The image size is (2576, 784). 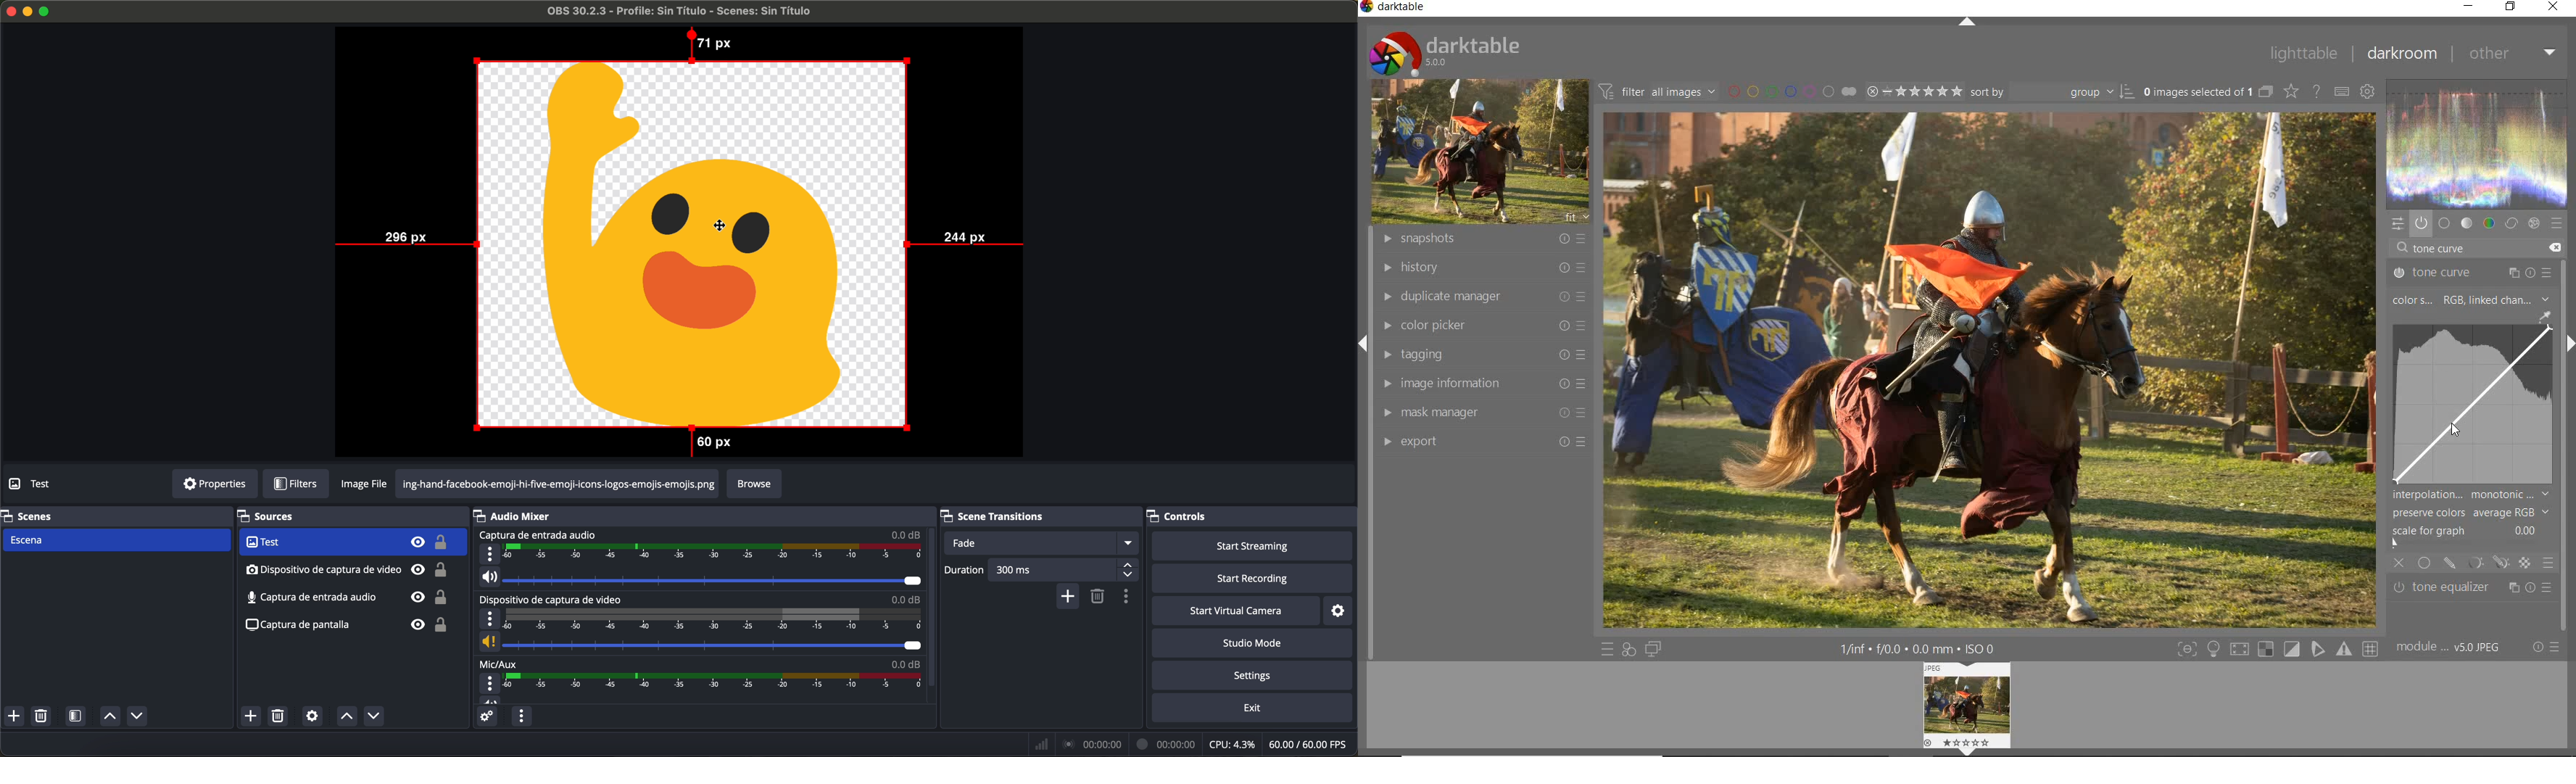 What do you see at coordinates (490, 554) in the screenshot?
I see `more options` at bounding box center [490, 554].